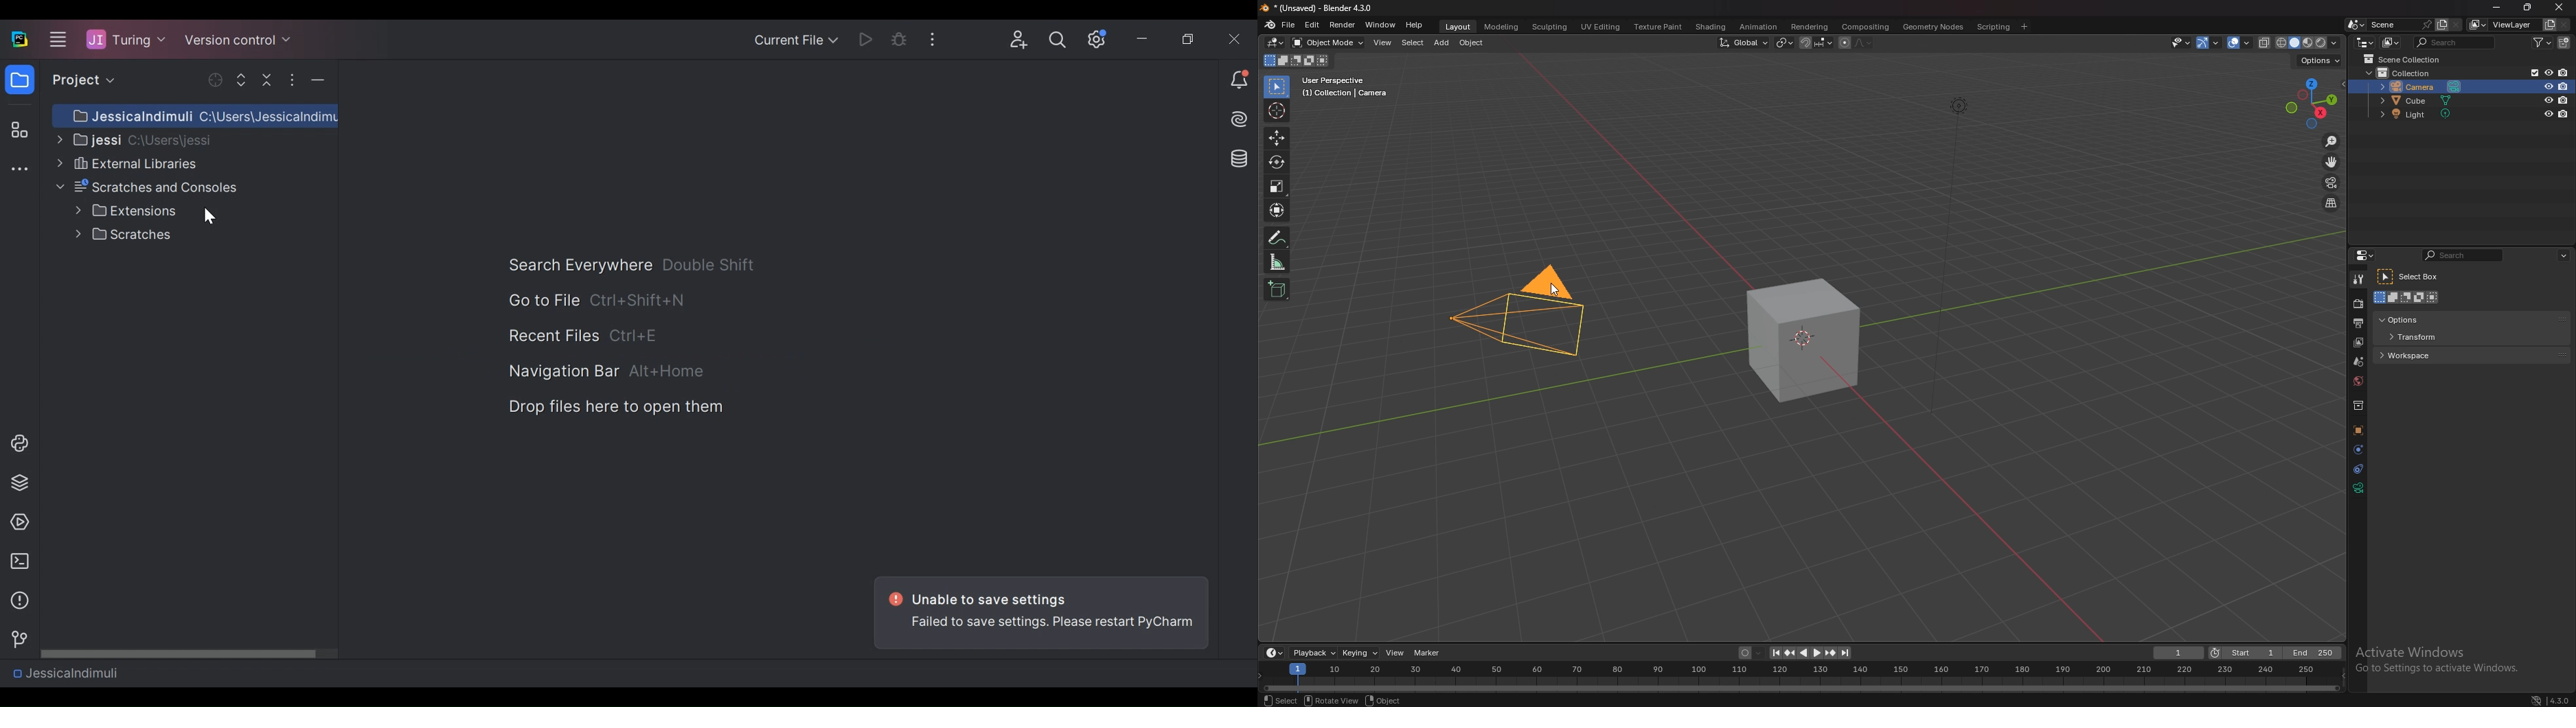  Describe the element at coordinates (1098, 39) in the screenshot. I see `Settings` at that location.